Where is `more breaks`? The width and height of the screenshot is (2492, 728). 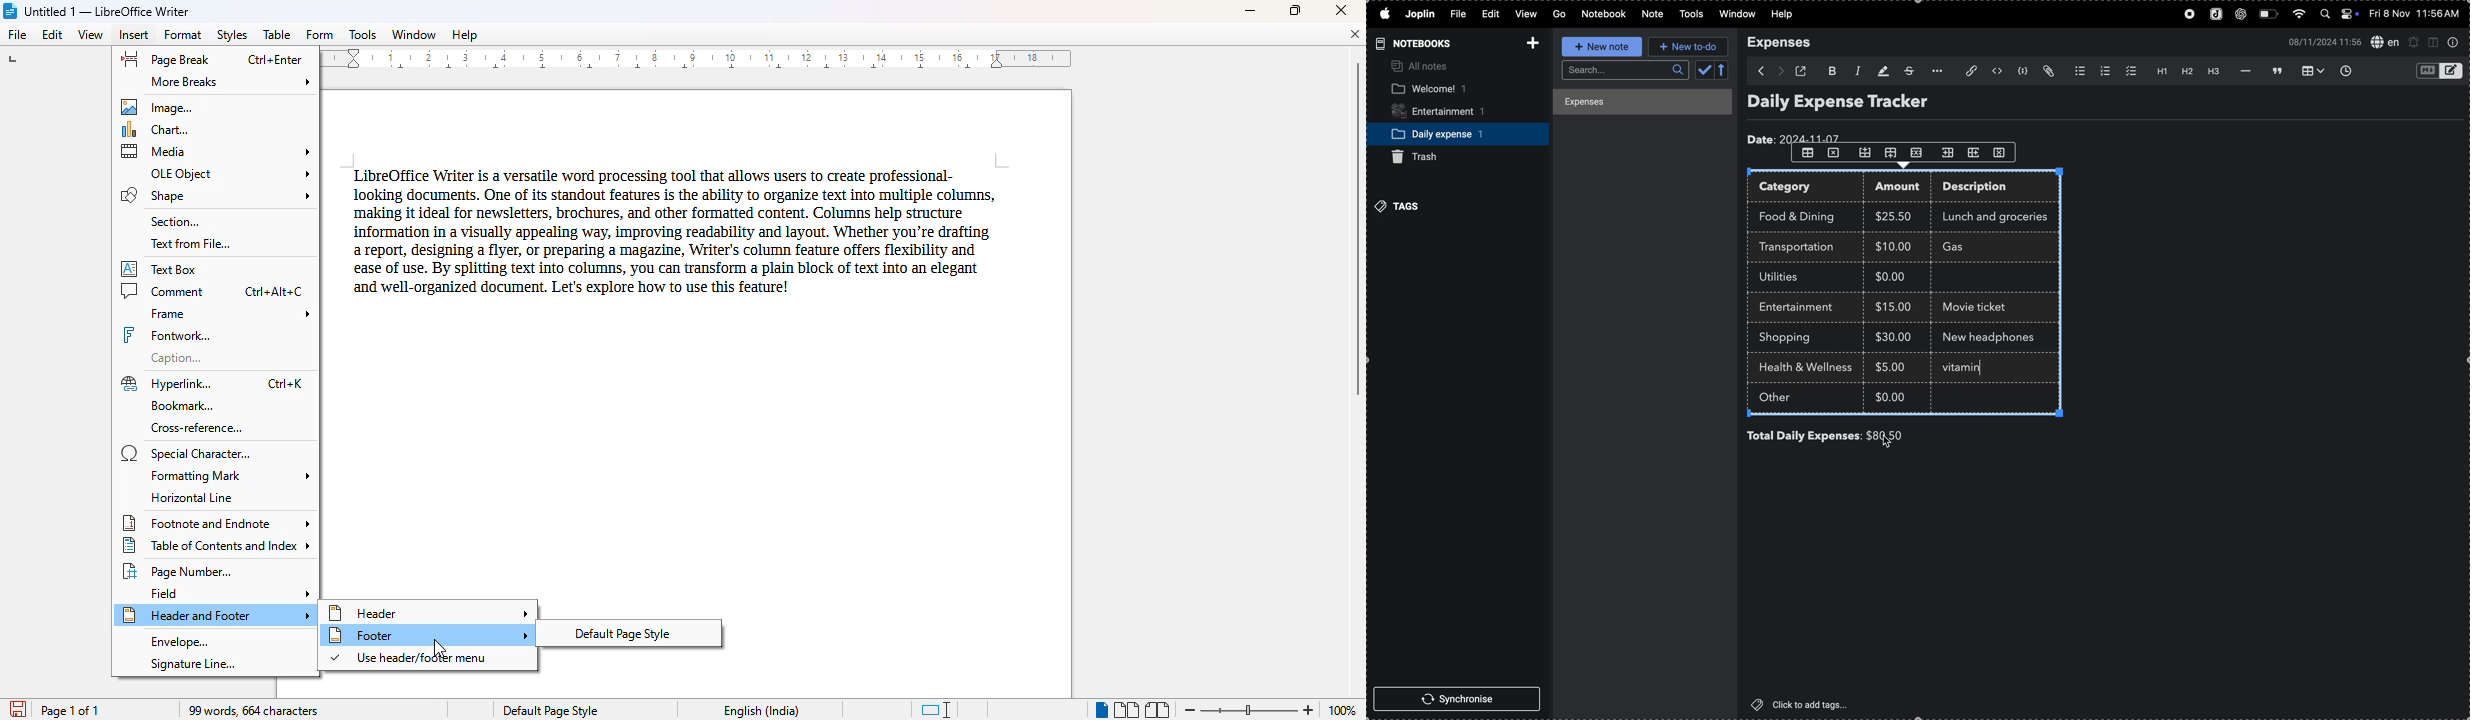
more breaks is located at coordinates (231, 82).